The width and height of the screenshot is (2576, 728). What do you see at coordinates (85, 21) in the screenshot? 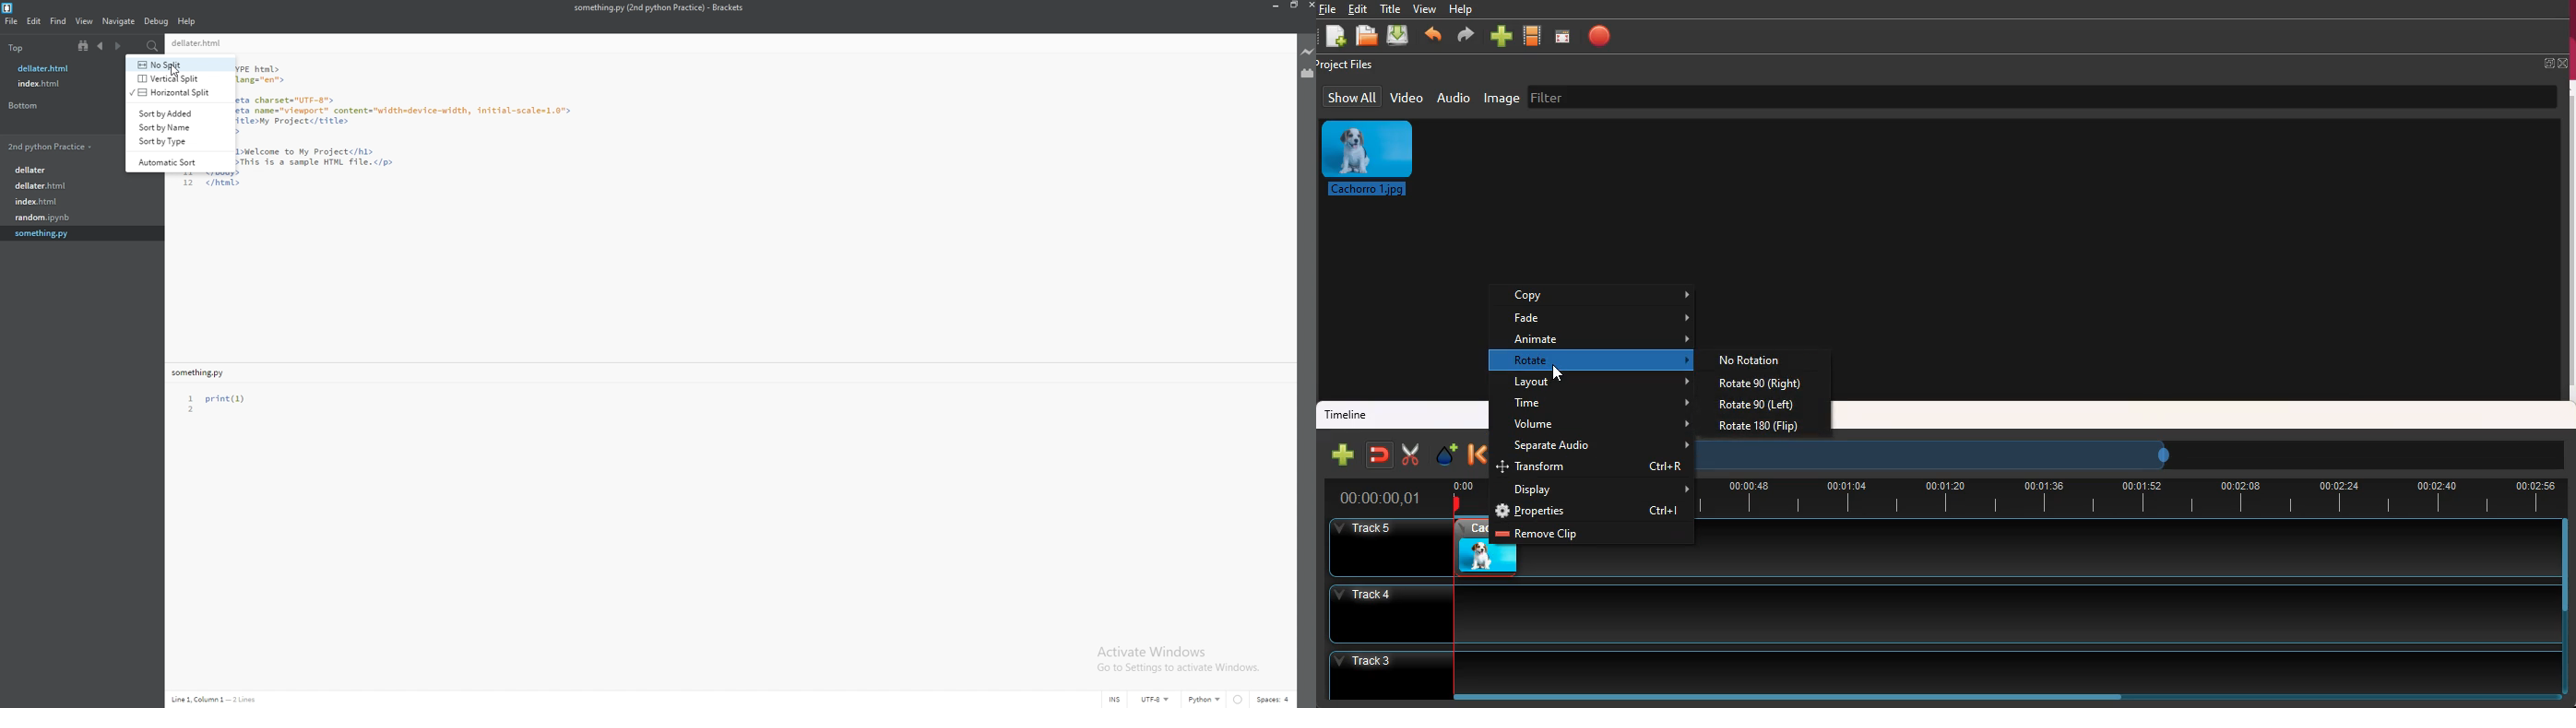
I see `view` at bounding box center [85, 21].